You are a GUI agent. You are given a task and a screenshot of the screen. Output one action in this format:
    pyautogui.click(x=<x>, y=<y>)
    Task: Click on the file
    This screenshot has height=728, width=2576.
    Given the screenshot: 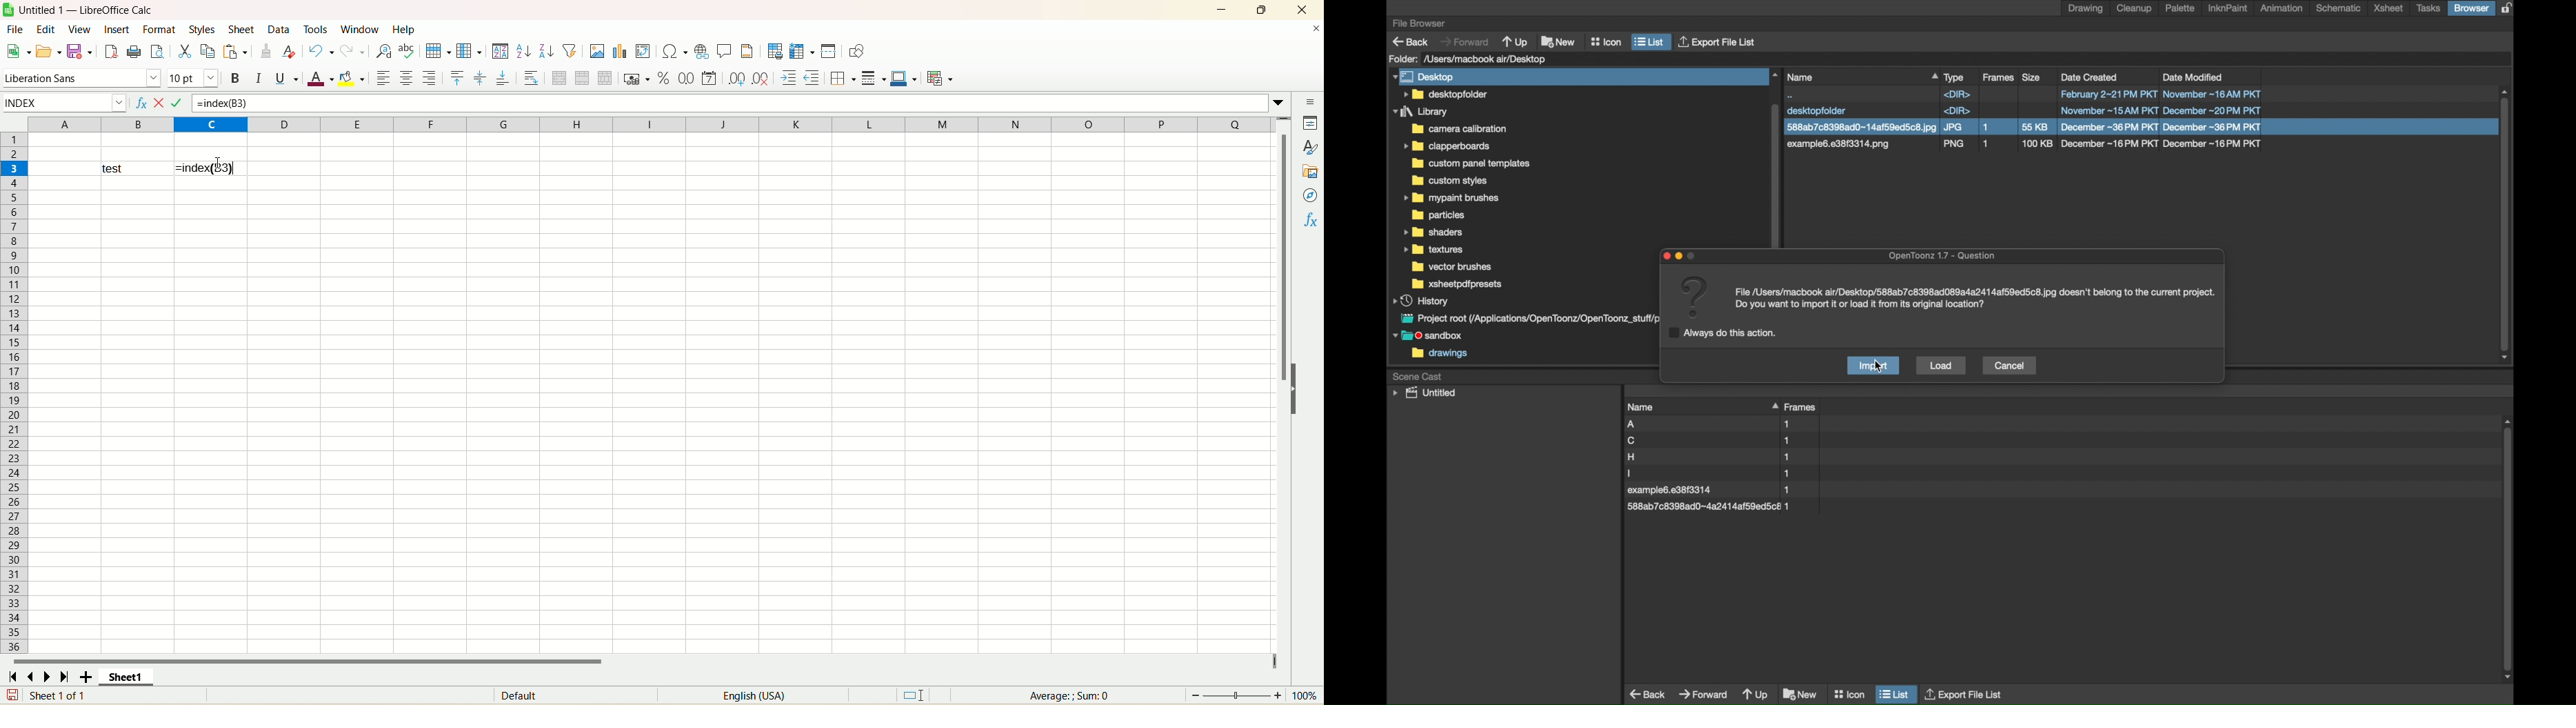 What is the action you would take?
    pyautogui.click(x=1710, y=473)
    